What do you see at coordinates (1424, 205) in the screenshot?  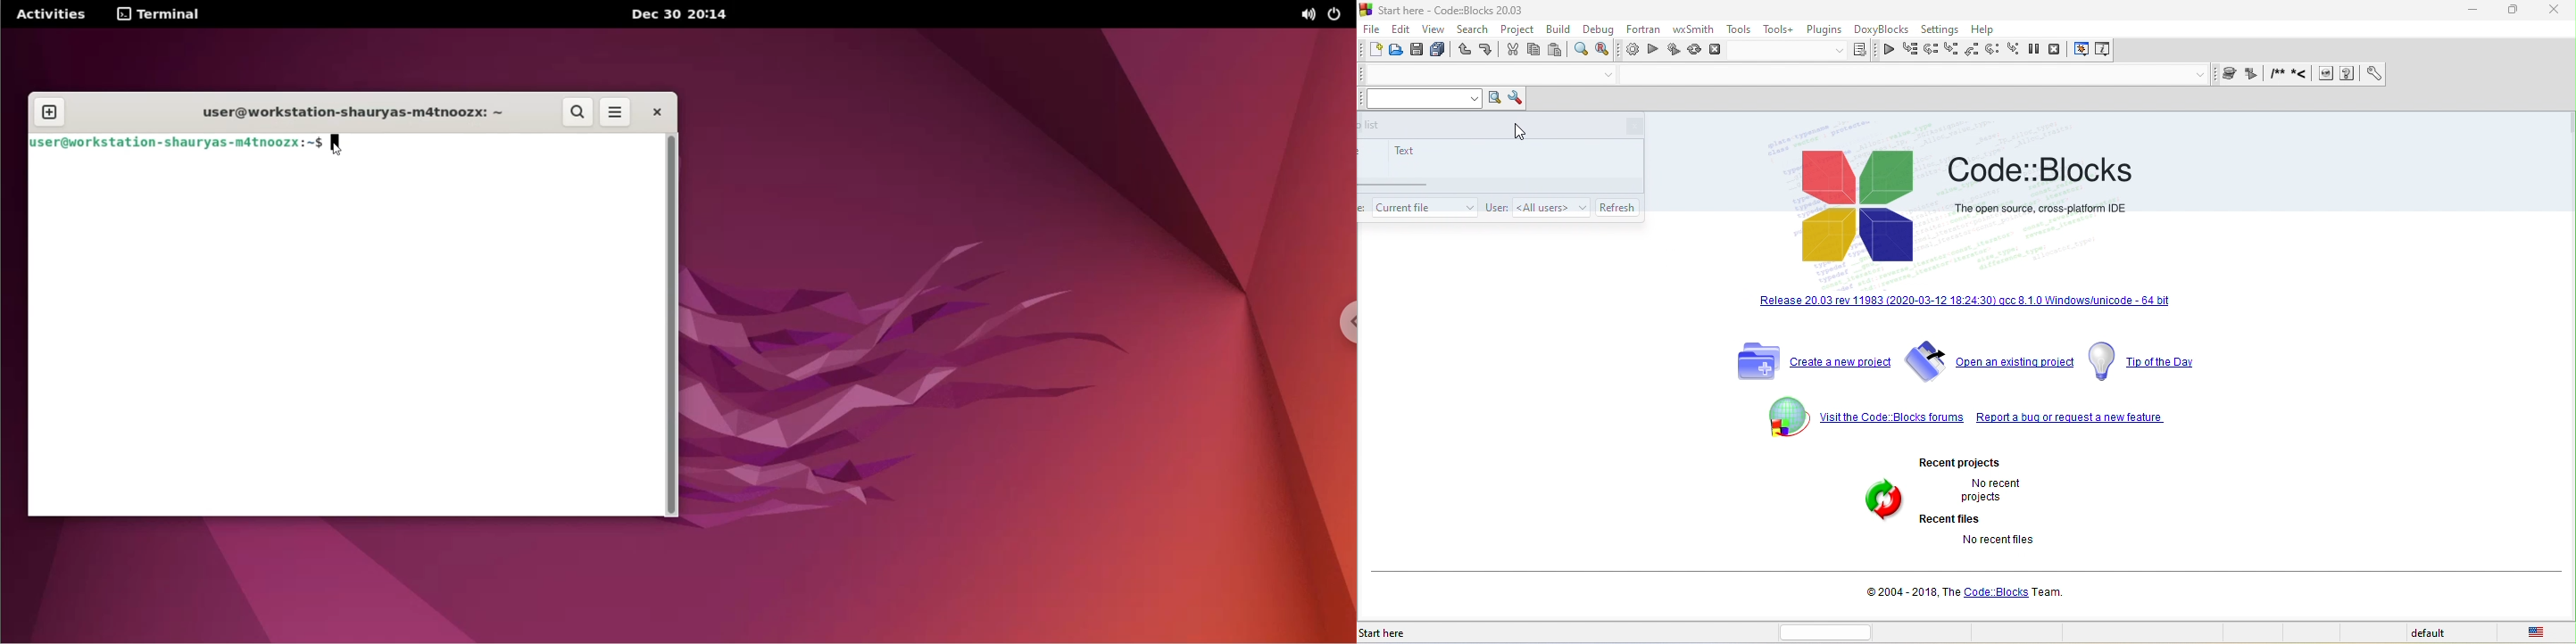 I see `todo list` at bounding box center [1424, 205].